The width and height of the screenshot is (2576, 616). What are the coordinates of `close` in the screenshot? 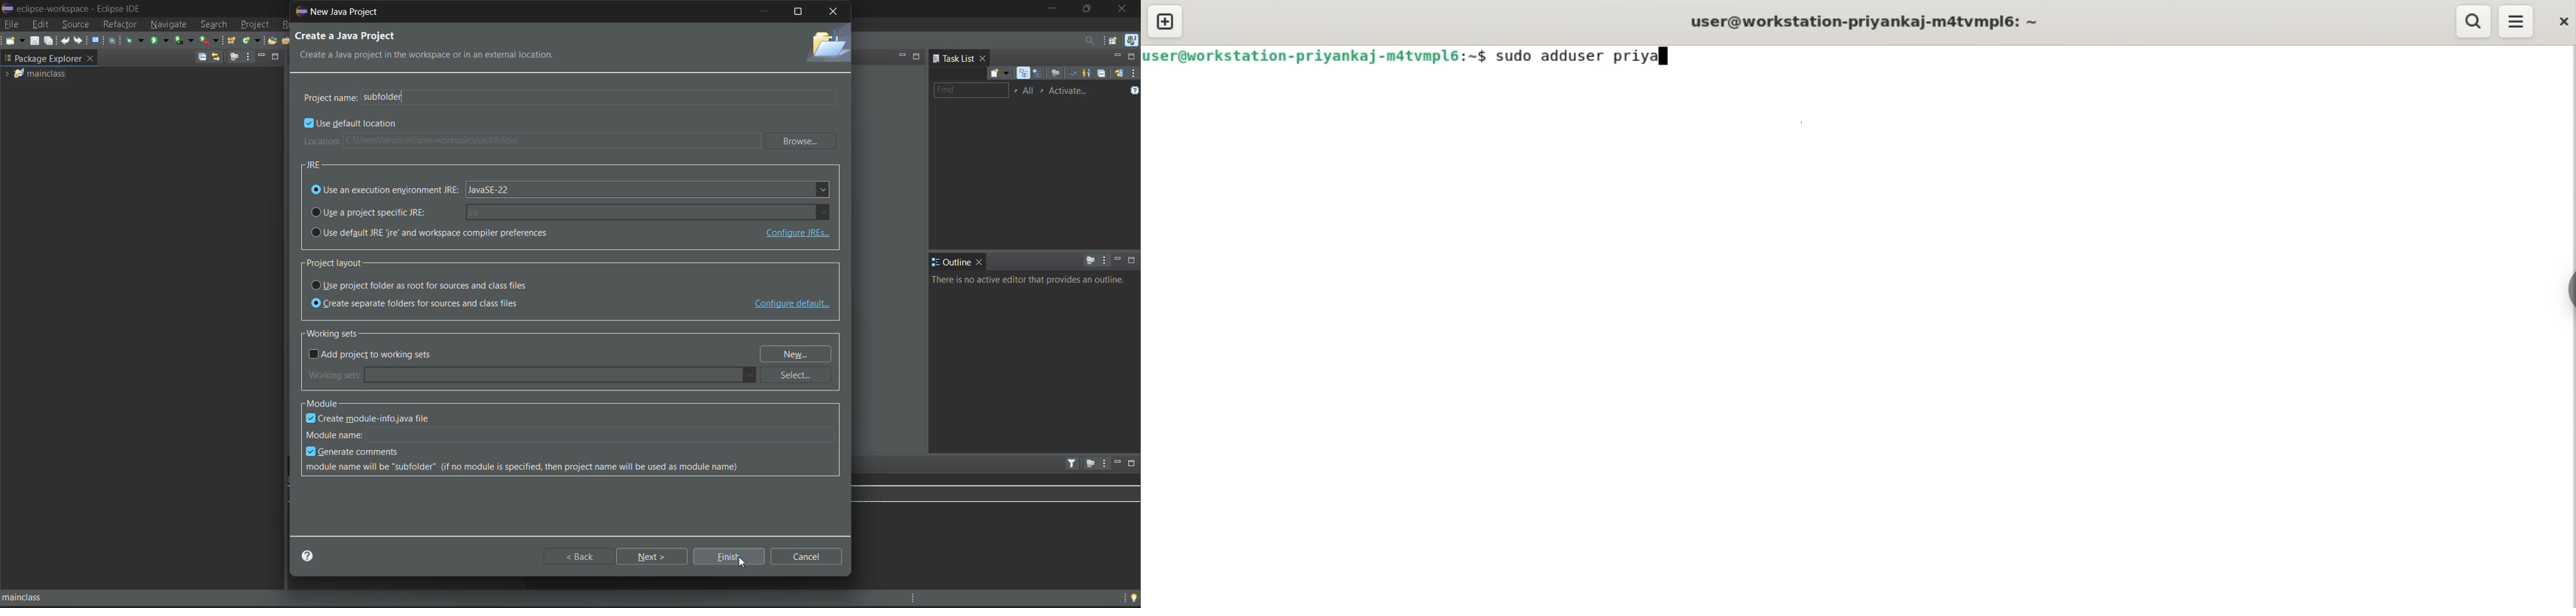 It's located at (983, 58).